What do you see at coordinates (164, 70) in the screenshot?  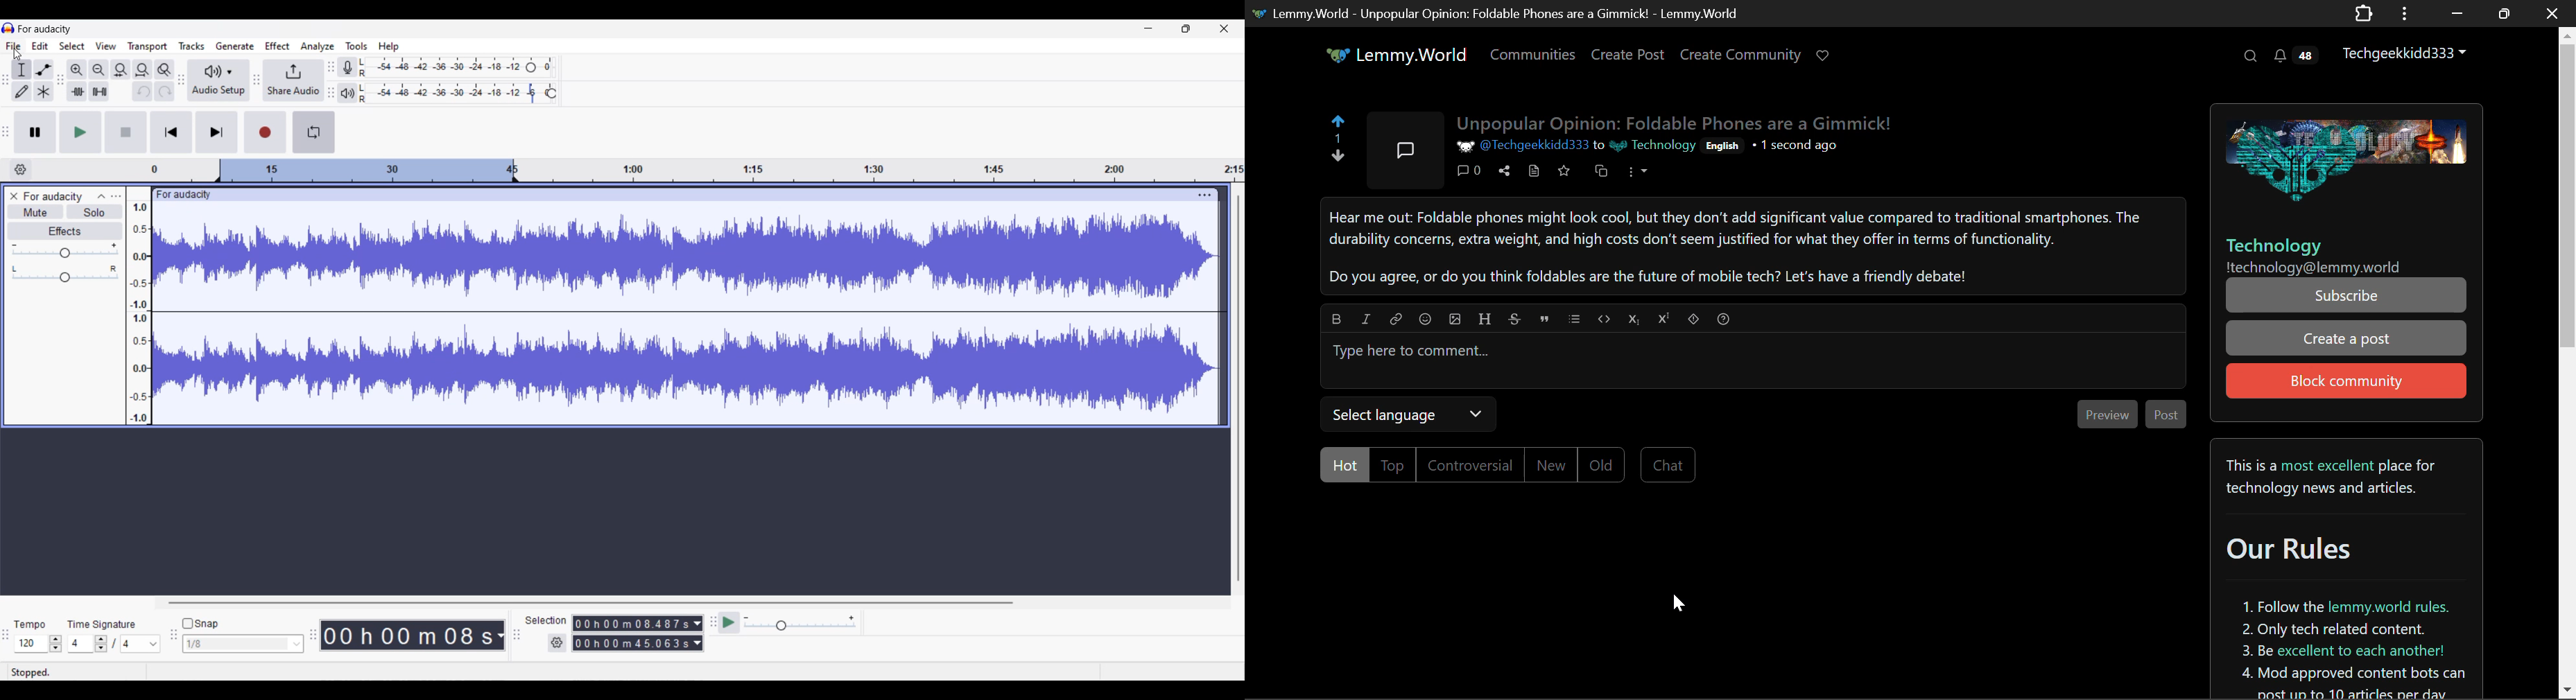 I see `Zoom toggle` at bounding box center [164, 70].